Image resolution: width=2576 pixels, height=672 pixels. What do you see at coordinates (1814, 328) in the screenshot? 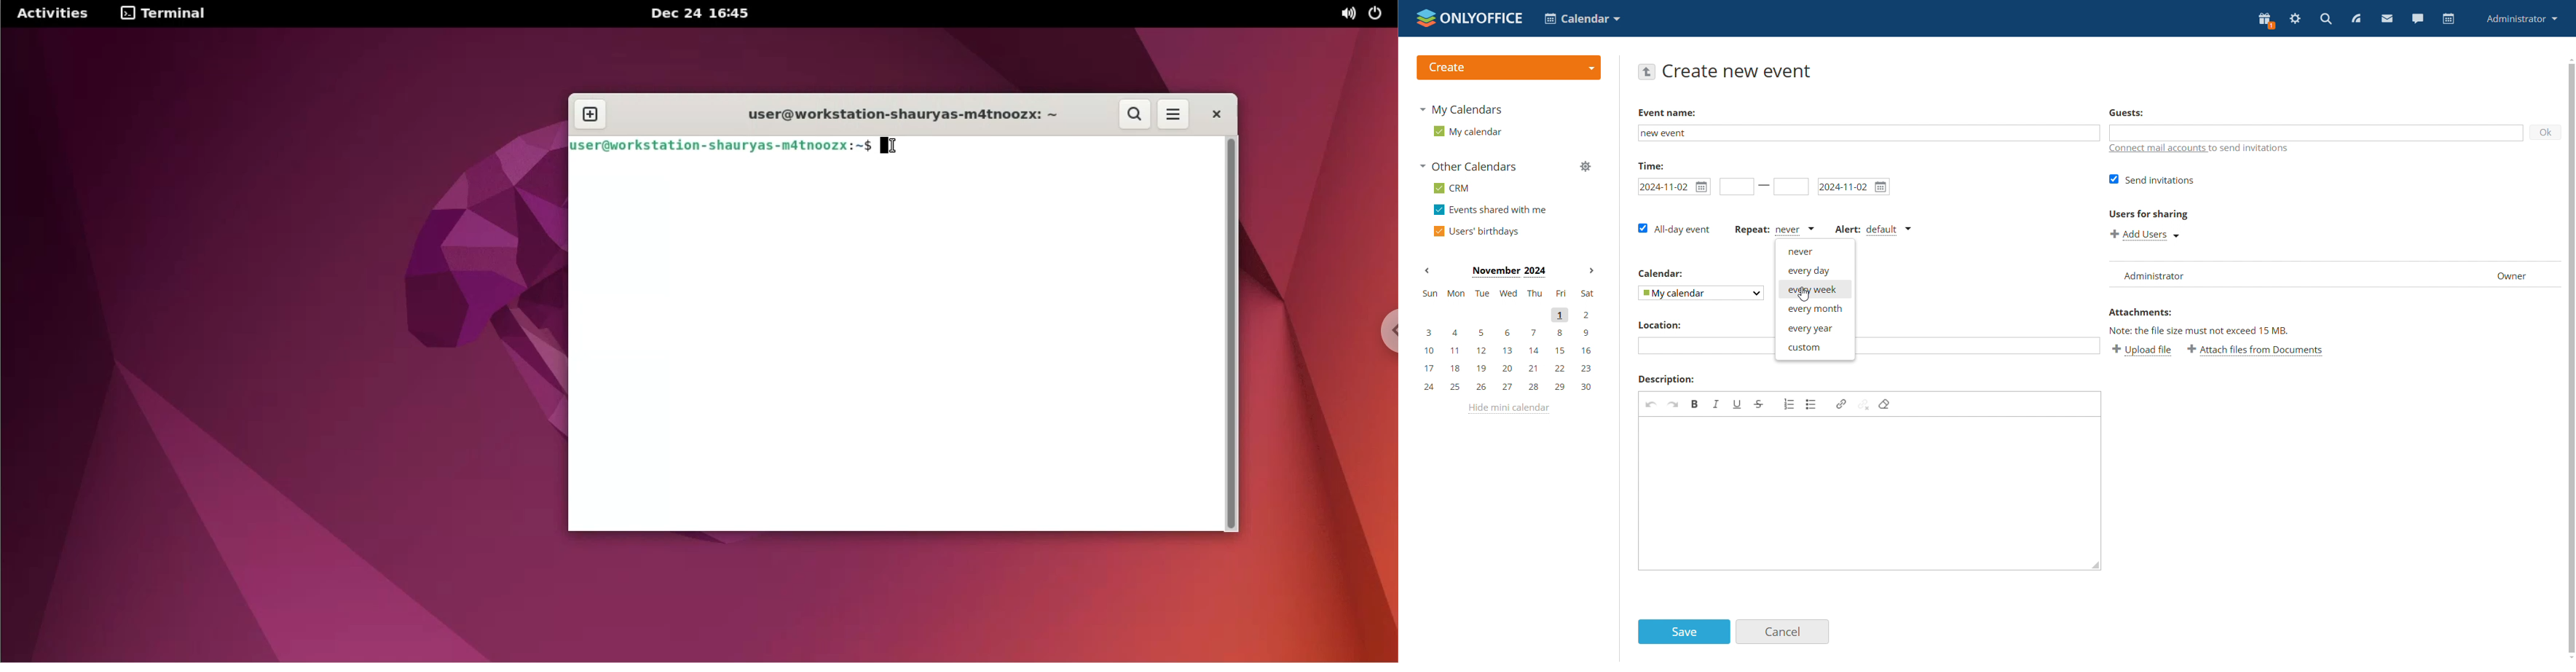
I see `every year` at bounding box center [1814, 328].